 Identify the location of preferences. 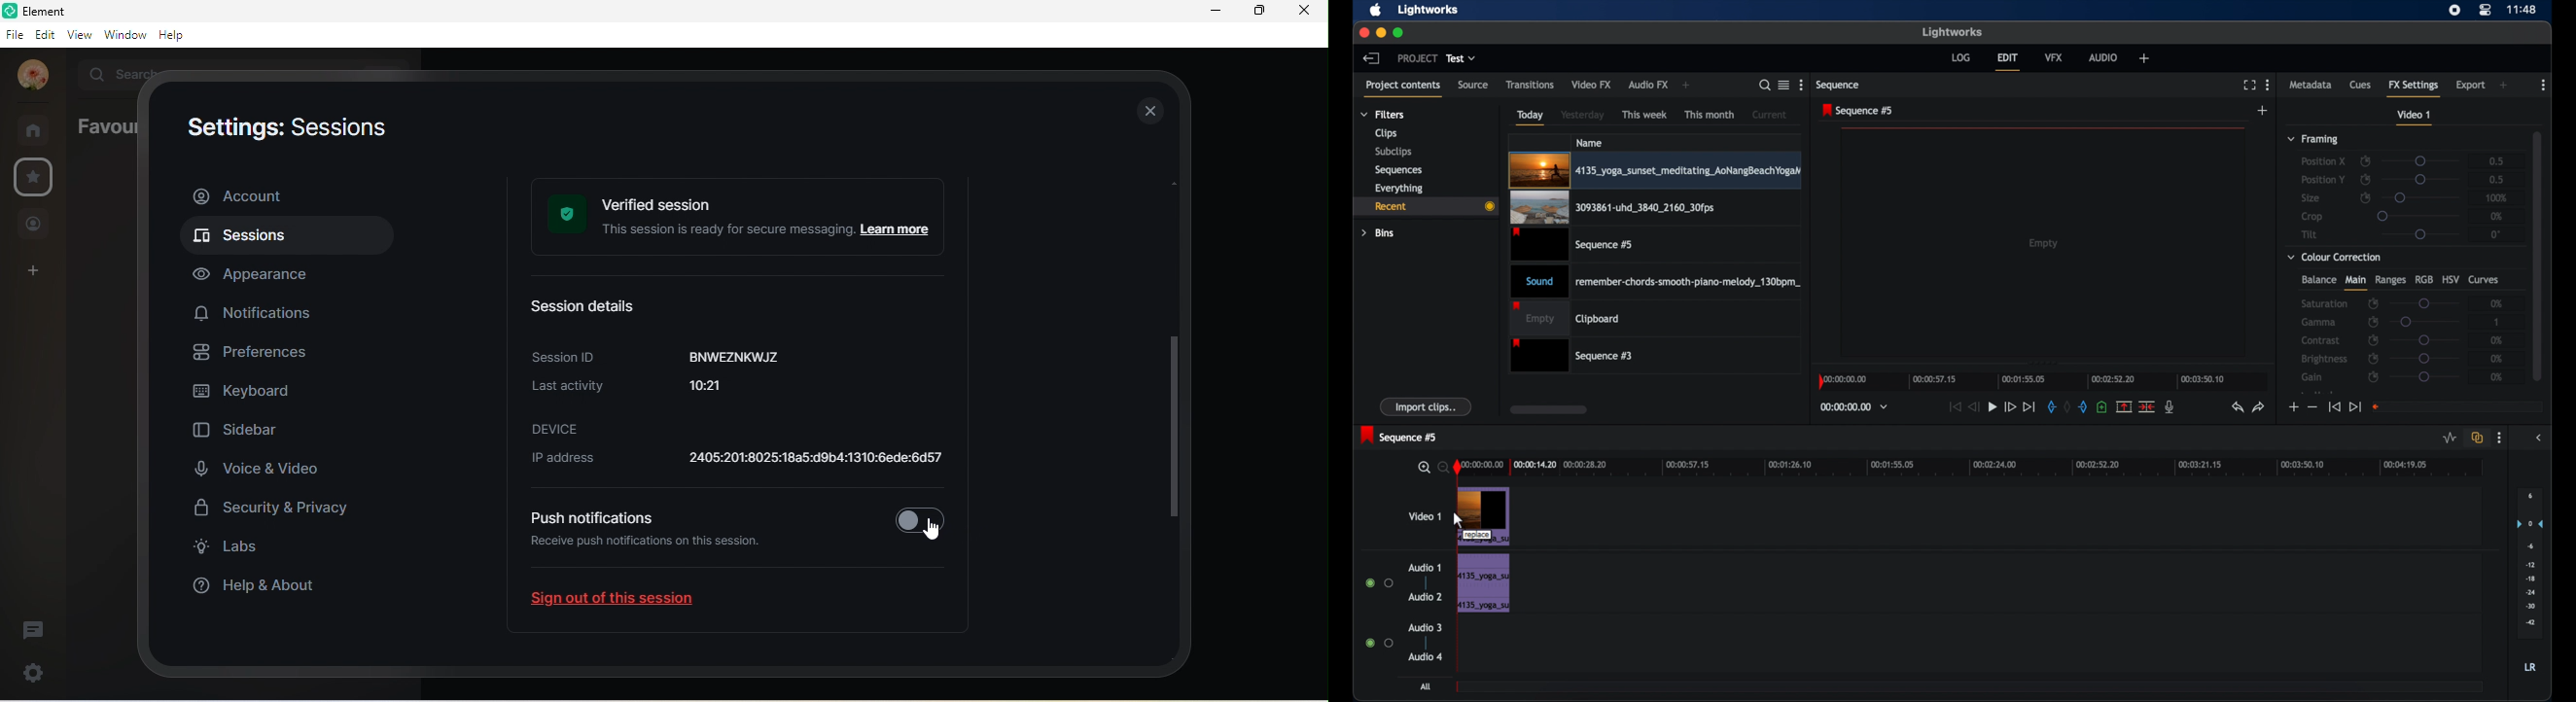
(260, 354).